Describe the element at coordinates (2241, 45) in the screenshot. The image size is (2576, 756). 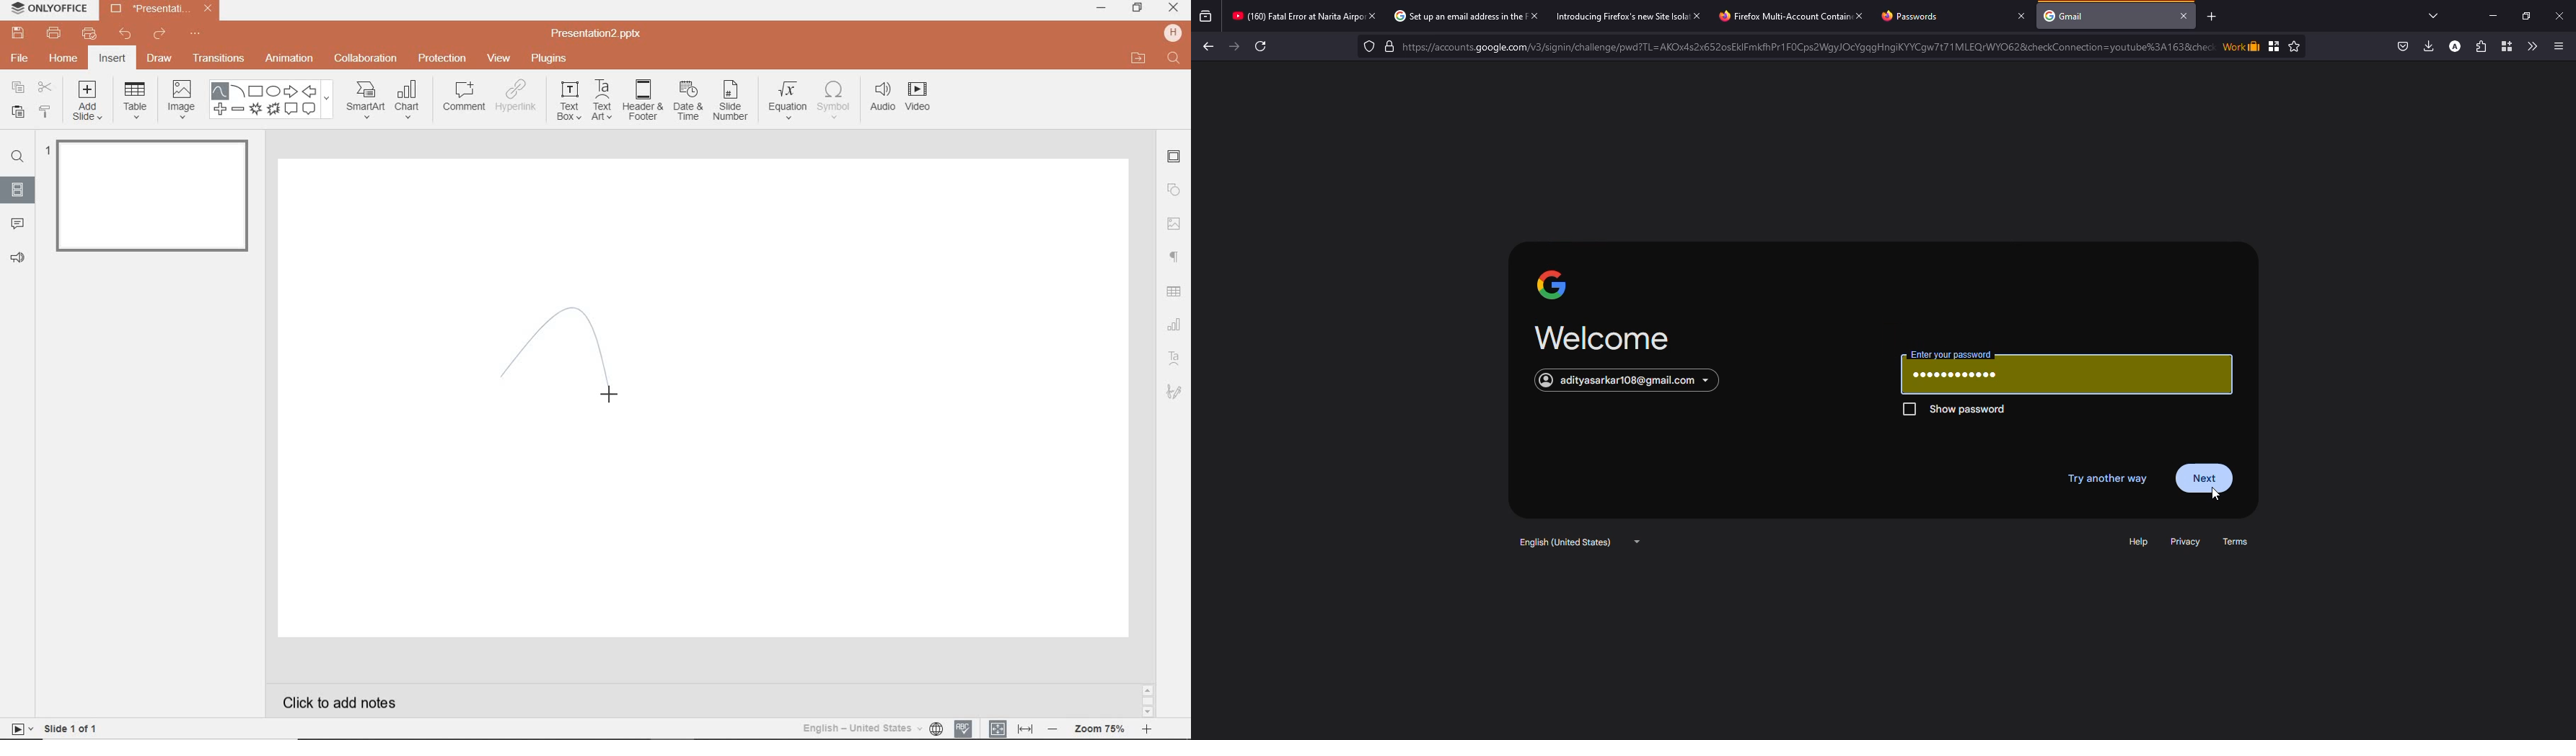
I see `Work` at that location.